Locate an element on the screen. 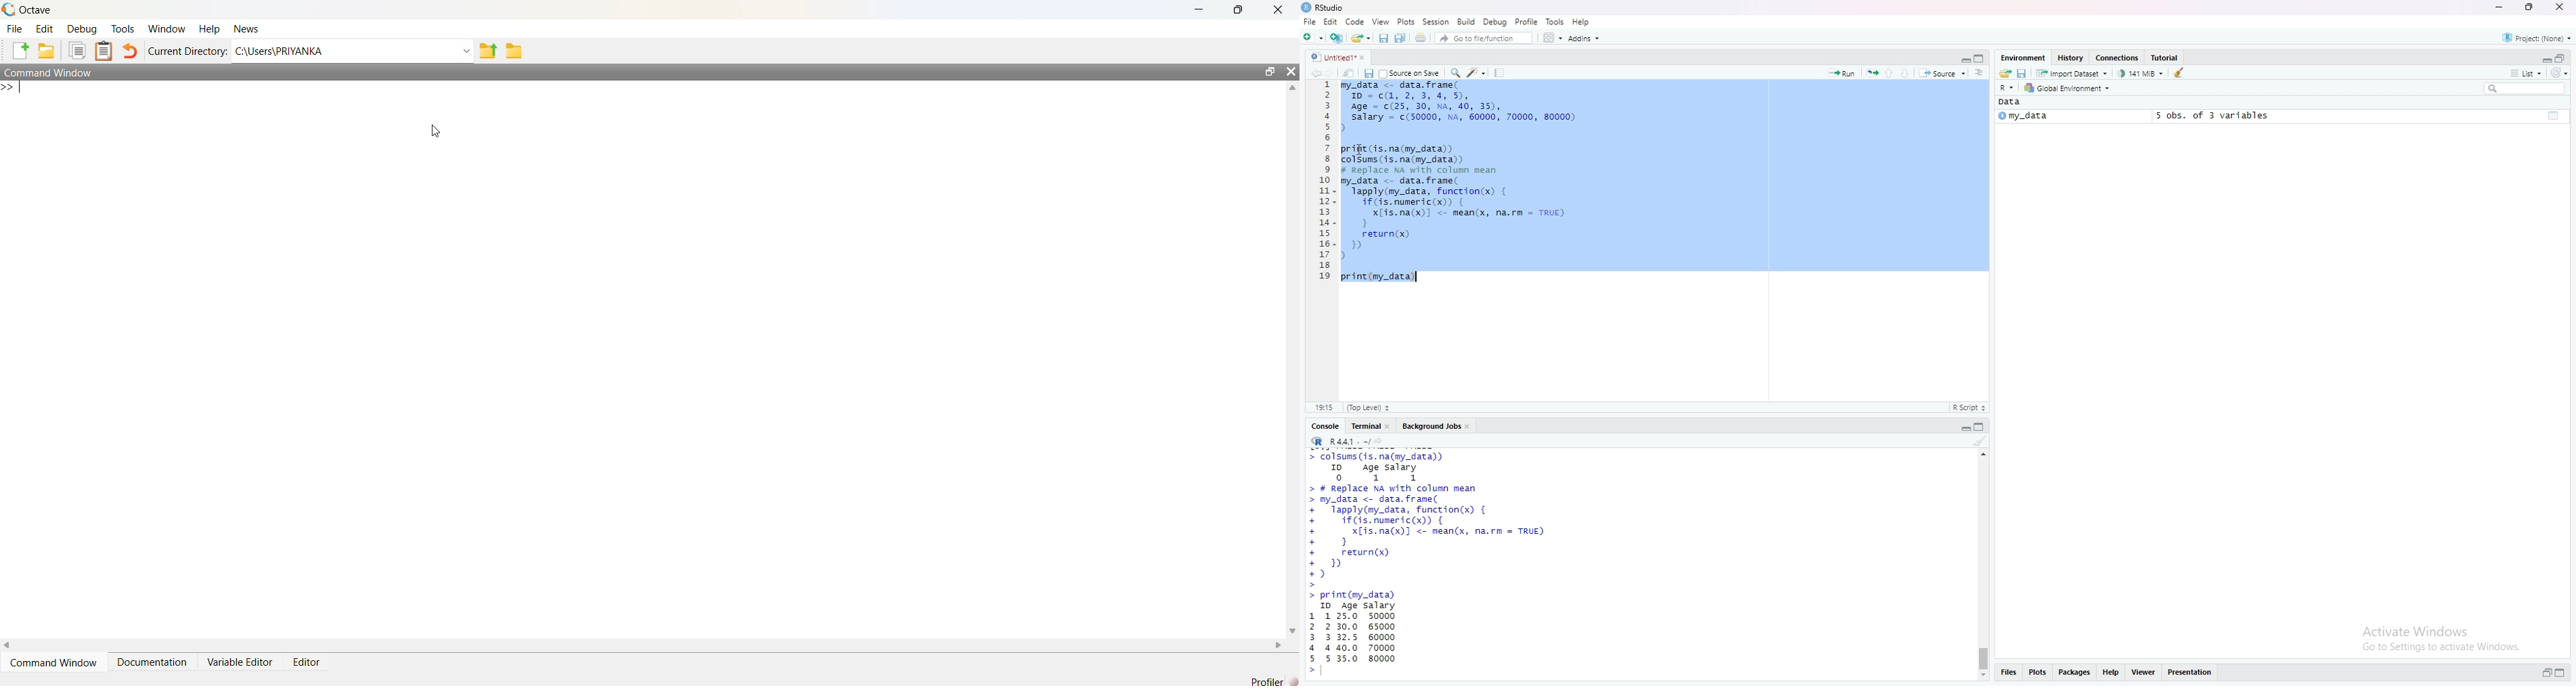 This screenshot has width=2576, height=700. 7:1 is located at coordinates (1324, 406).